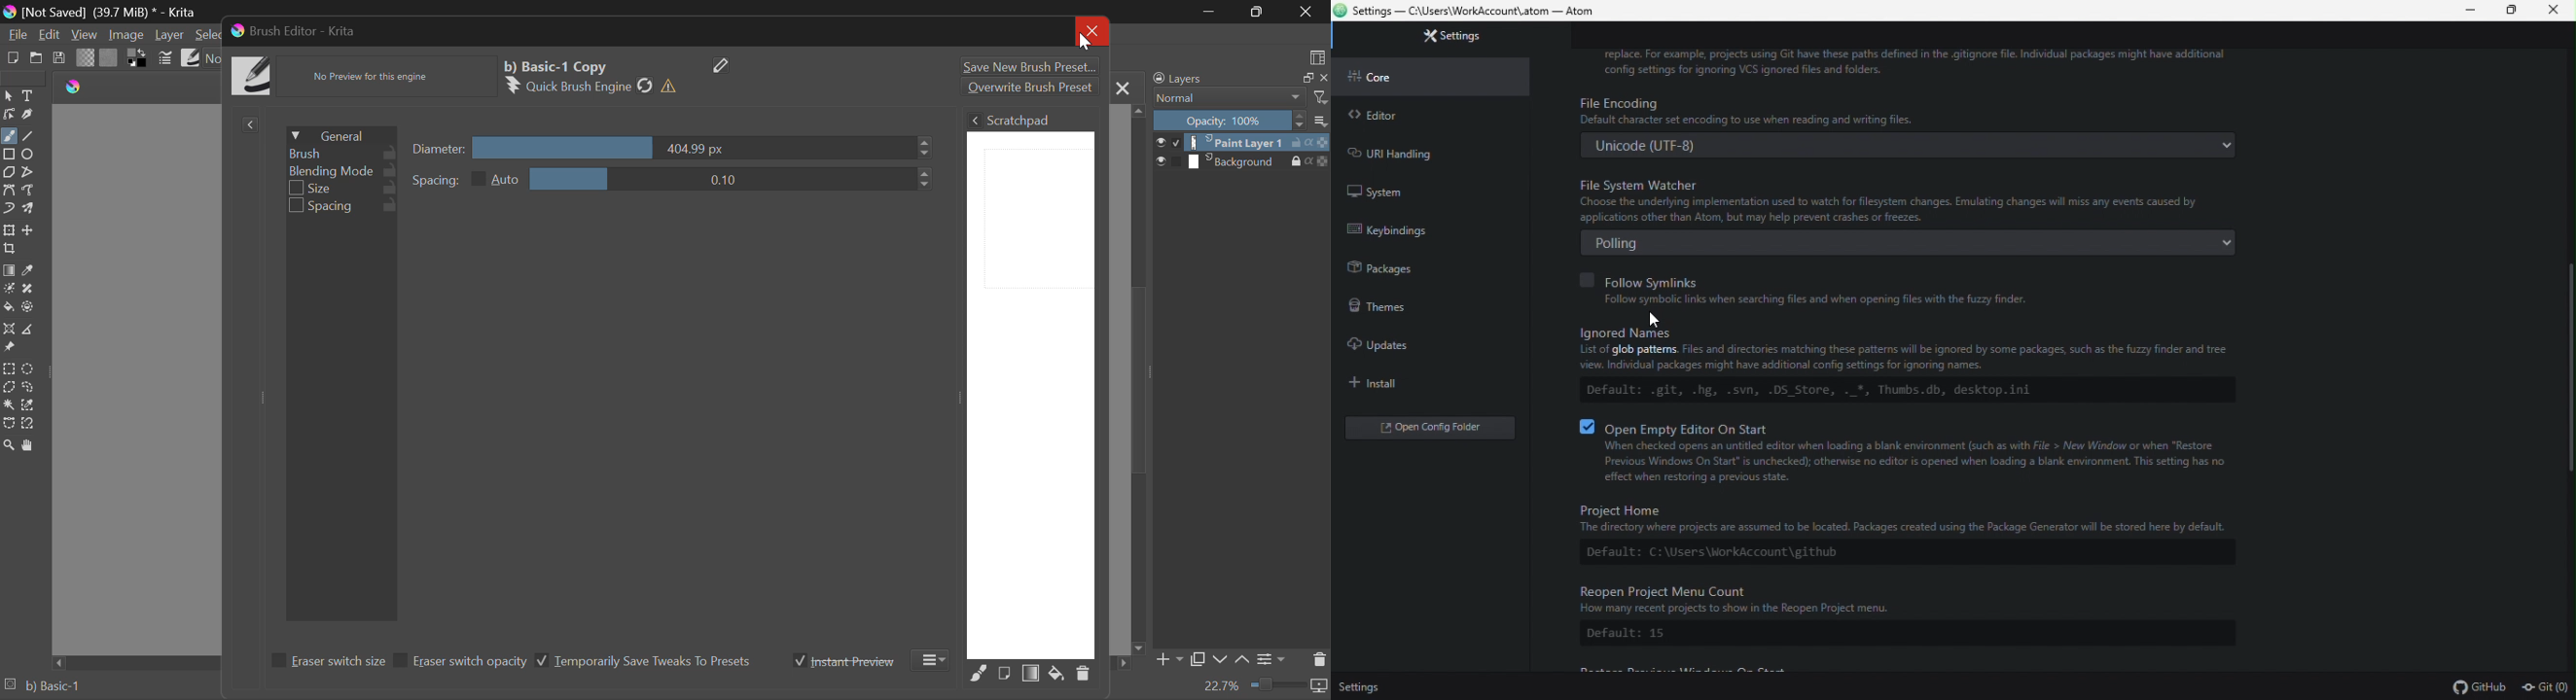 This screenshot has height=700, width=2576. What do you see at coordinates (33, 189) in the screenshot?
I see `Freehand Path Tools` at bounding box center [33, 189].